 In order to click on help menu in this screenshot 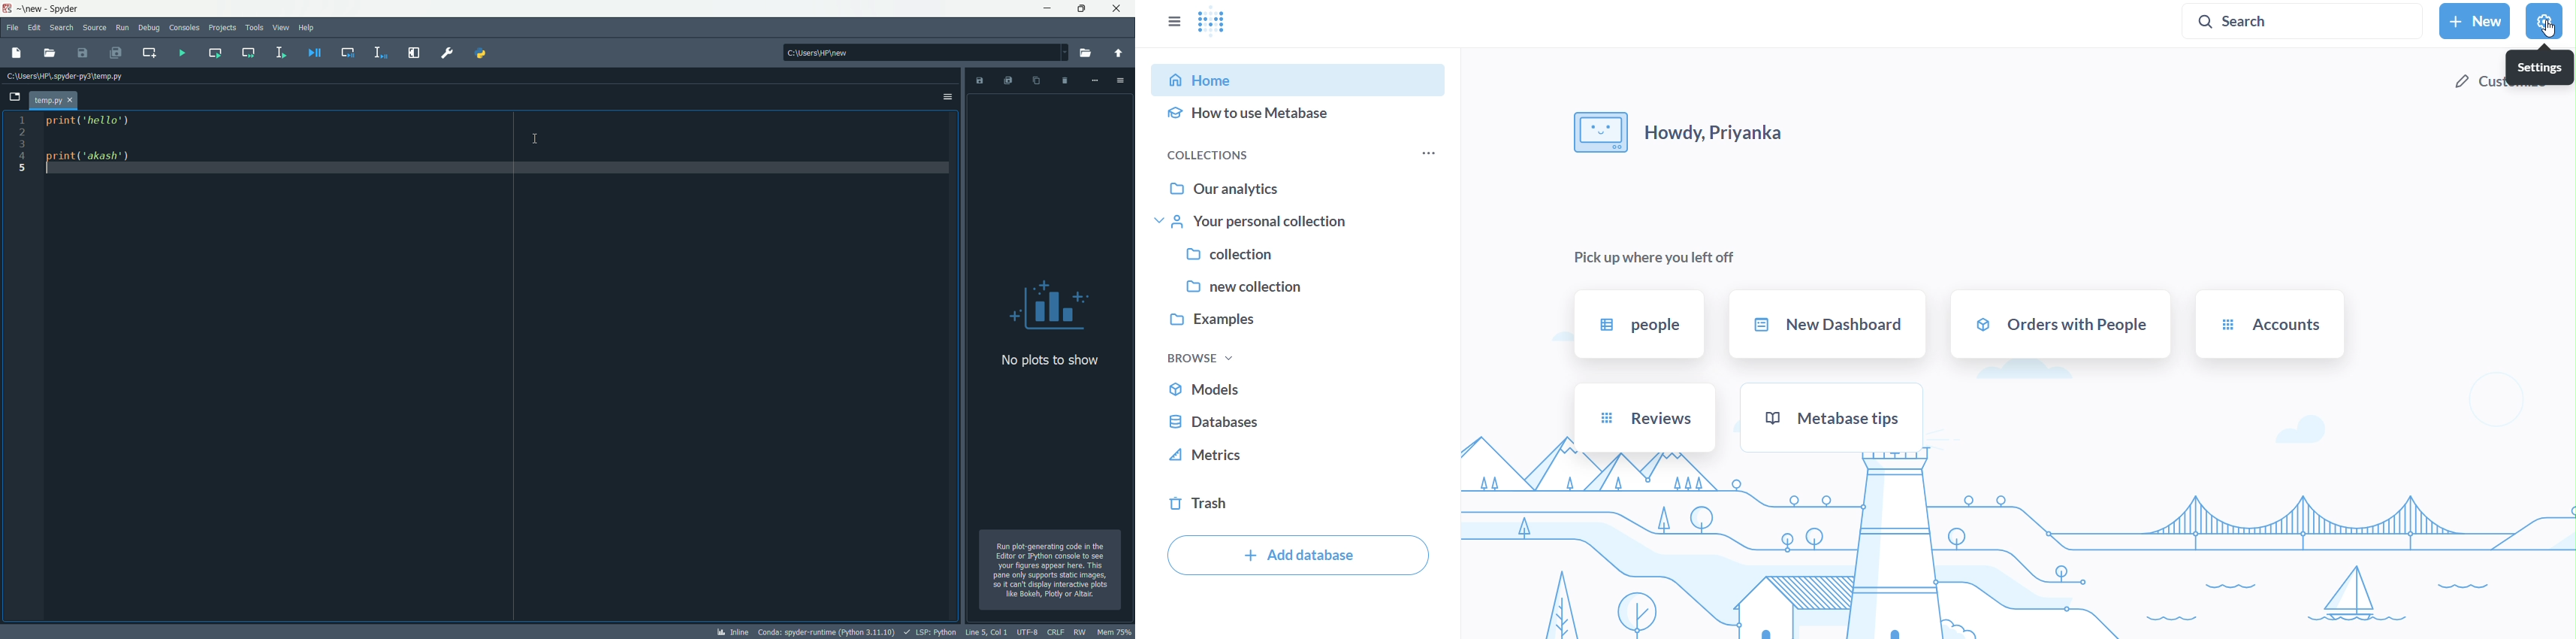, I will do `click(305, 28)`.